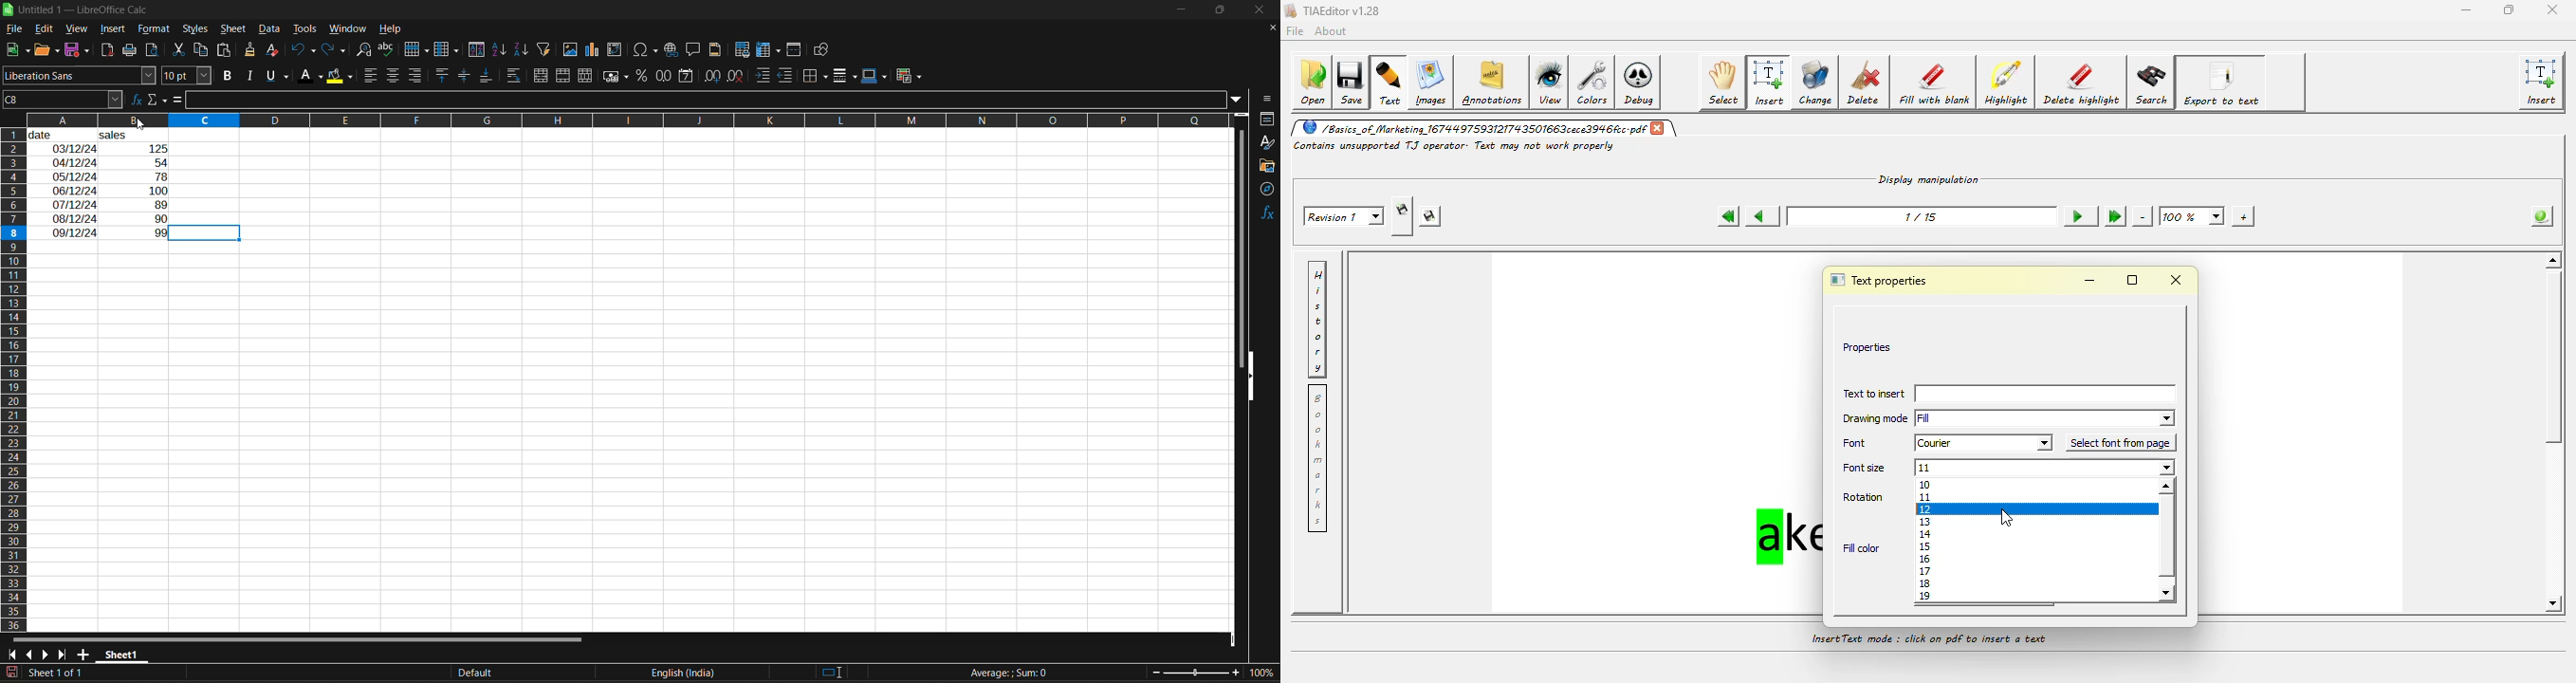 This screenshot has height=700, width=2576. I want to click on spelling, so click(388, 49).